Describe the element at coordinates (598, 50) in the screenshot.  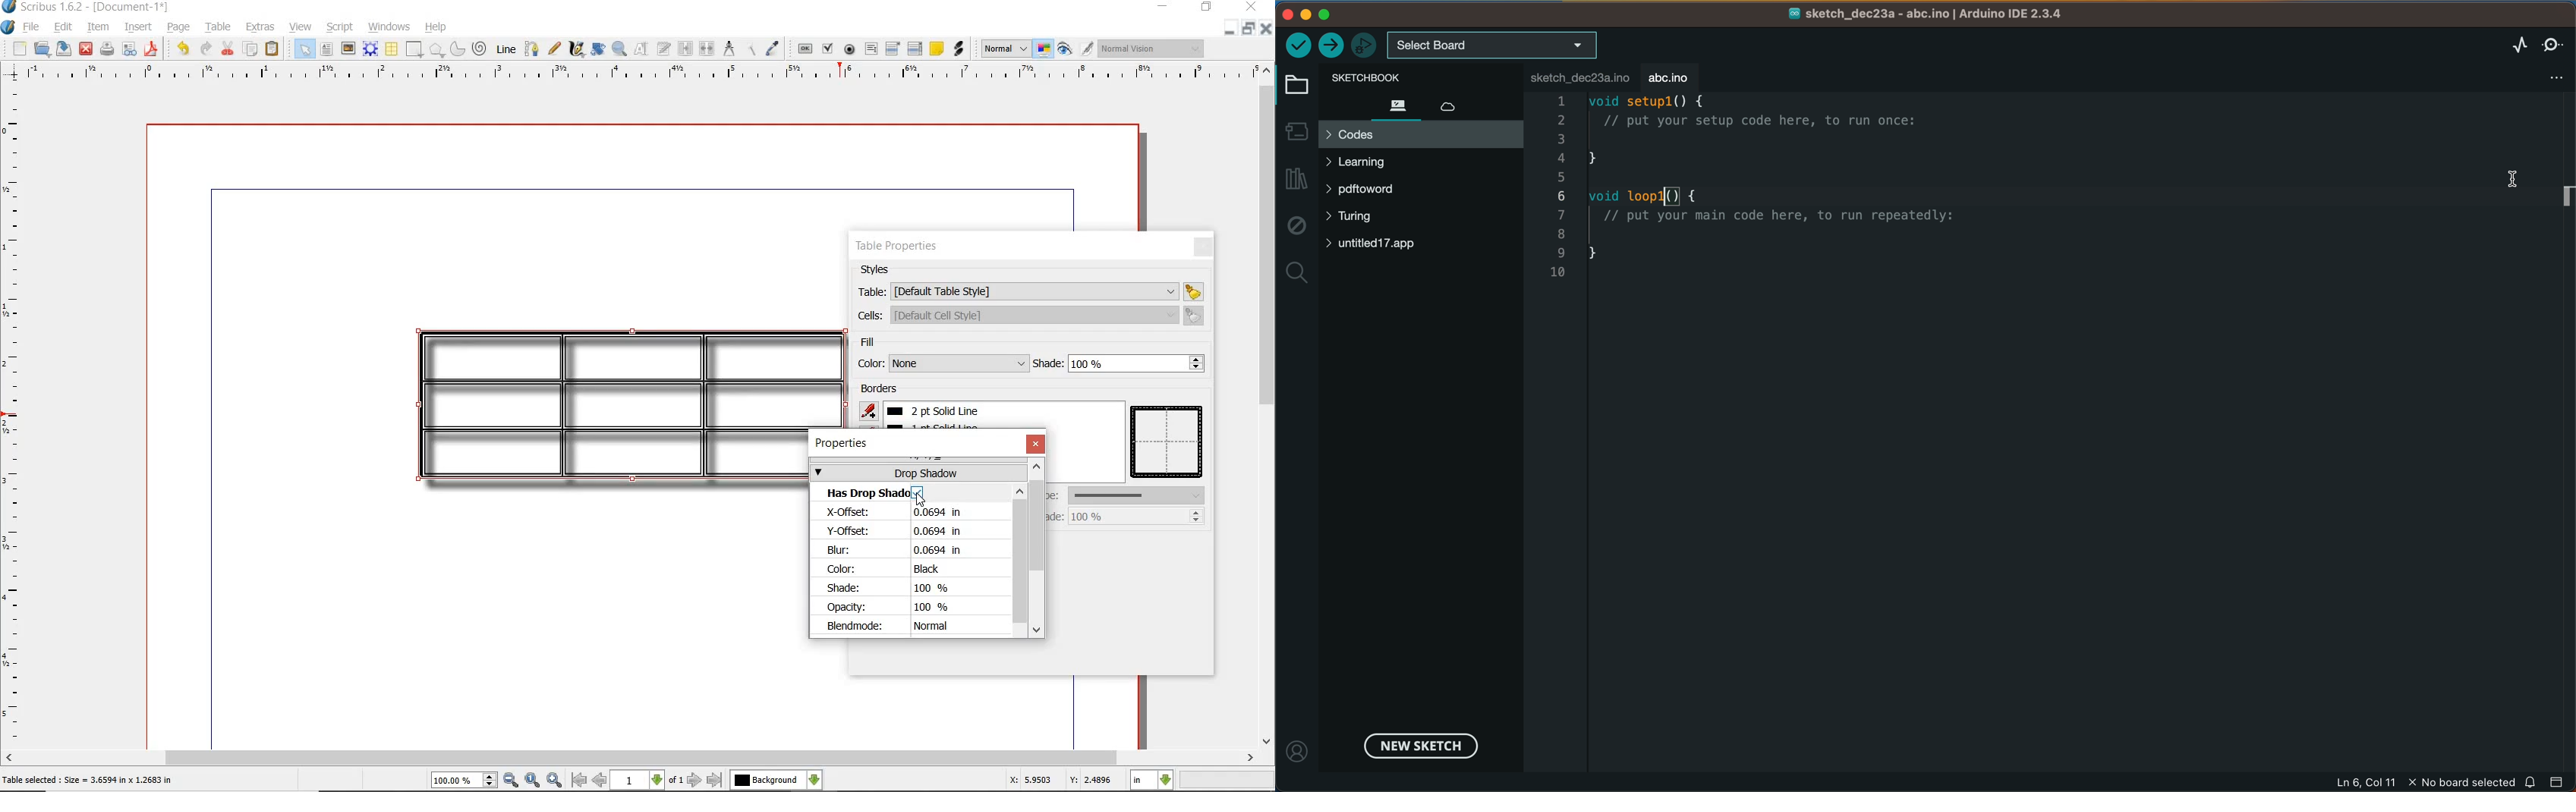
I see `rotate item` at that location.